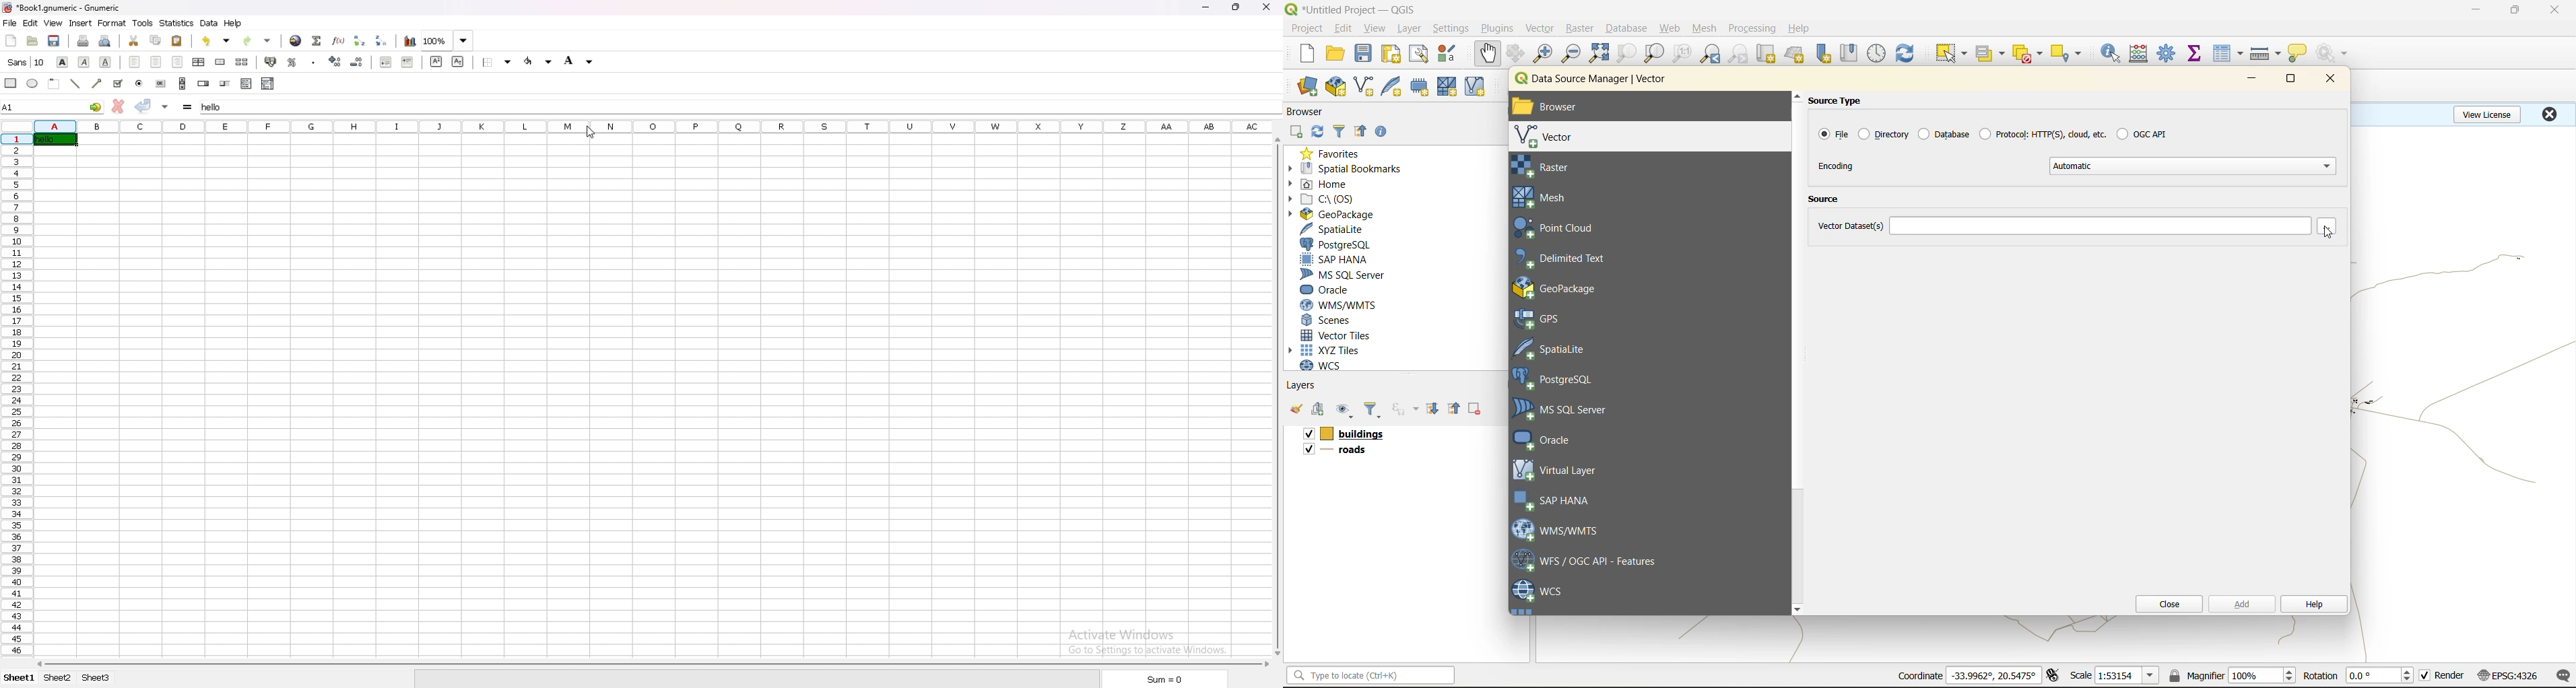 The width and height of the screenshot is (2576, 700). I want to click on home, so click(1323, 185).